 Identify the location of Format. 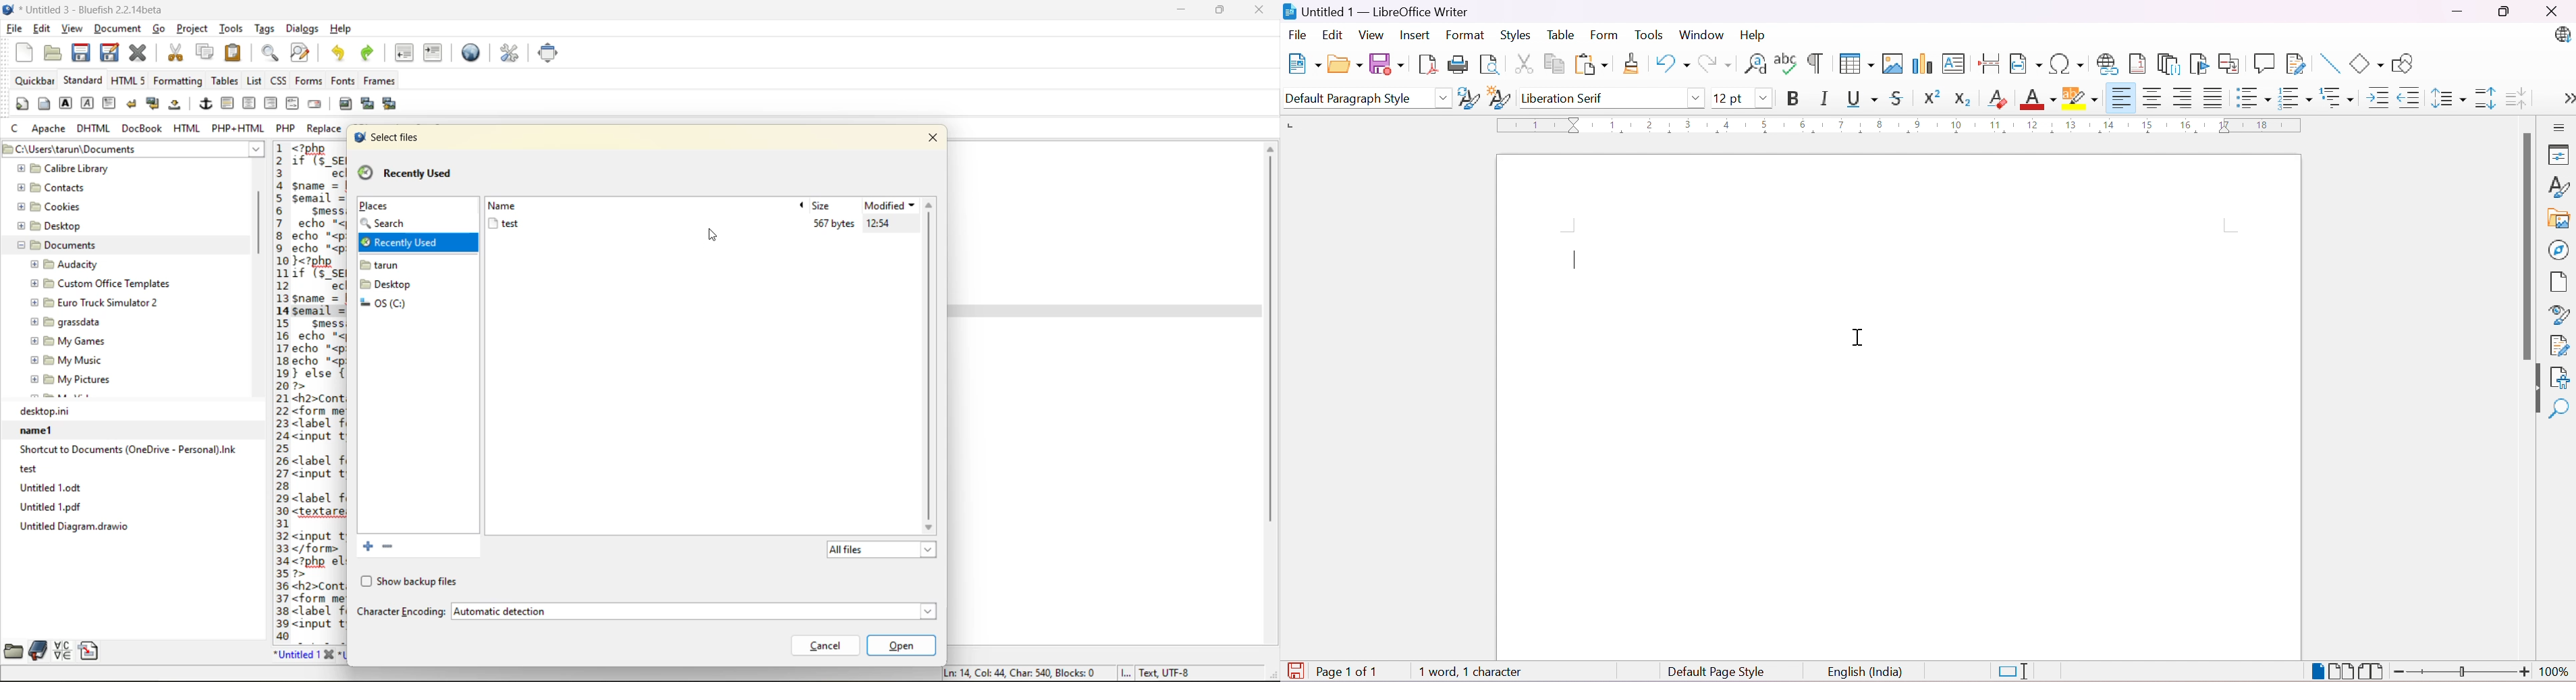
(1466, 34).